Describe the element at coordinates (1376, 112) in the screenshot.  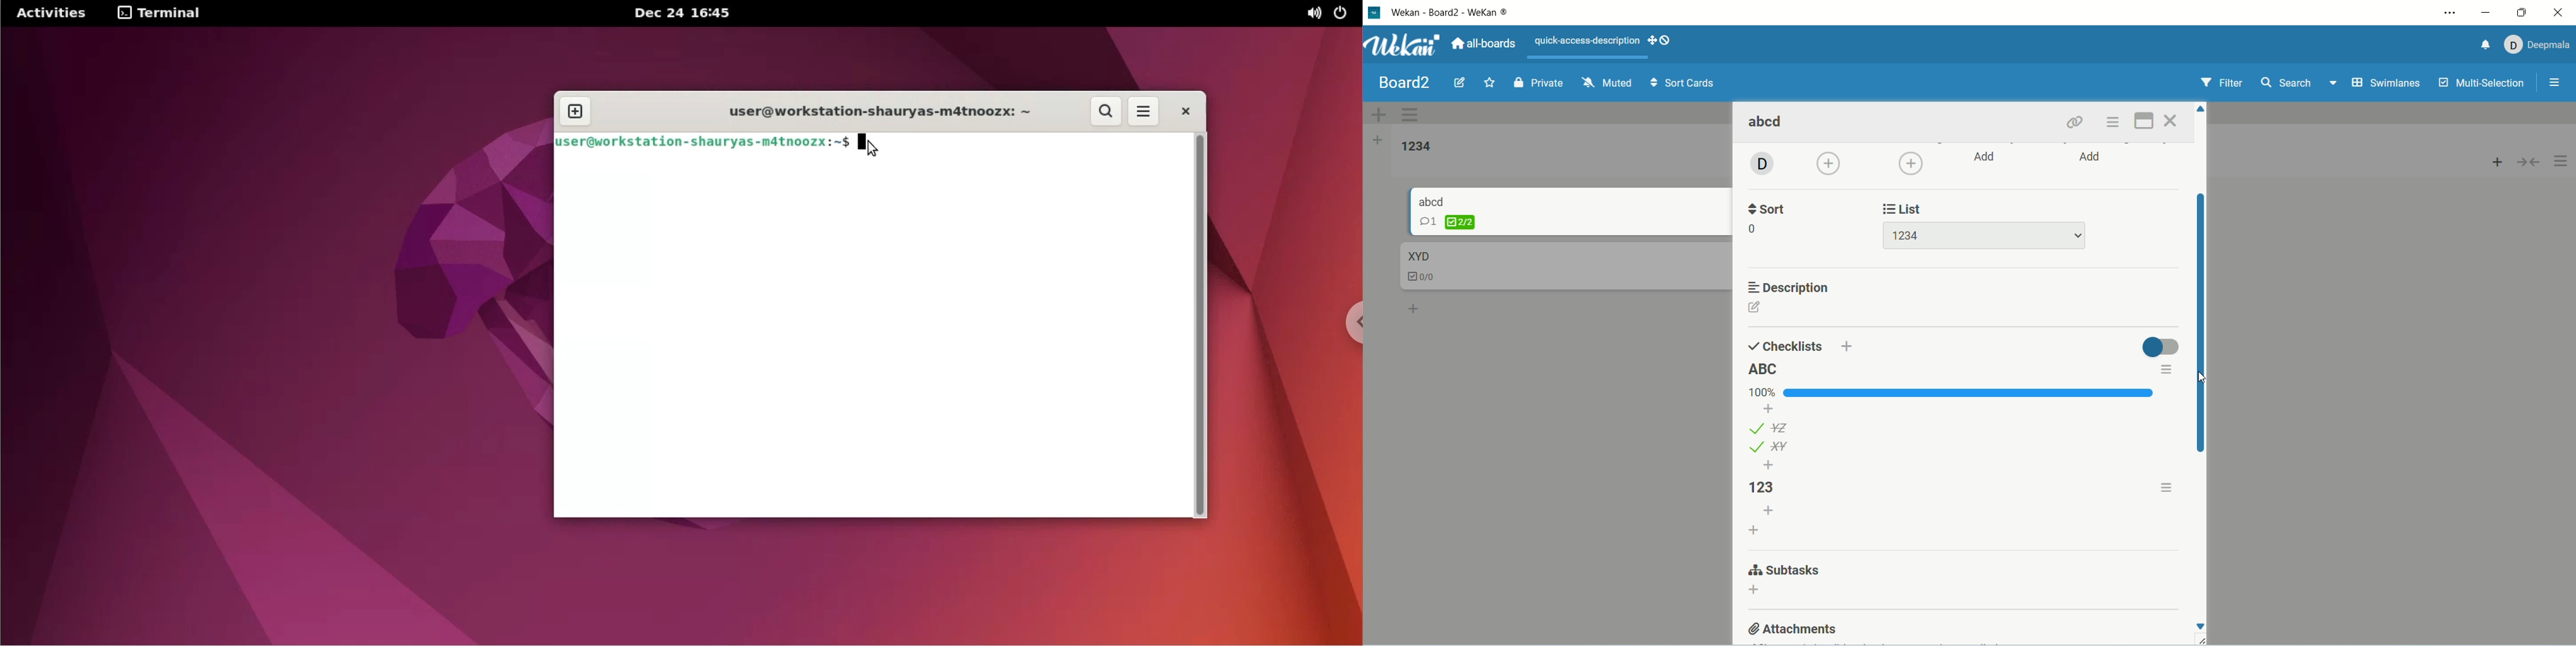
I see `add swimlane` at that location.